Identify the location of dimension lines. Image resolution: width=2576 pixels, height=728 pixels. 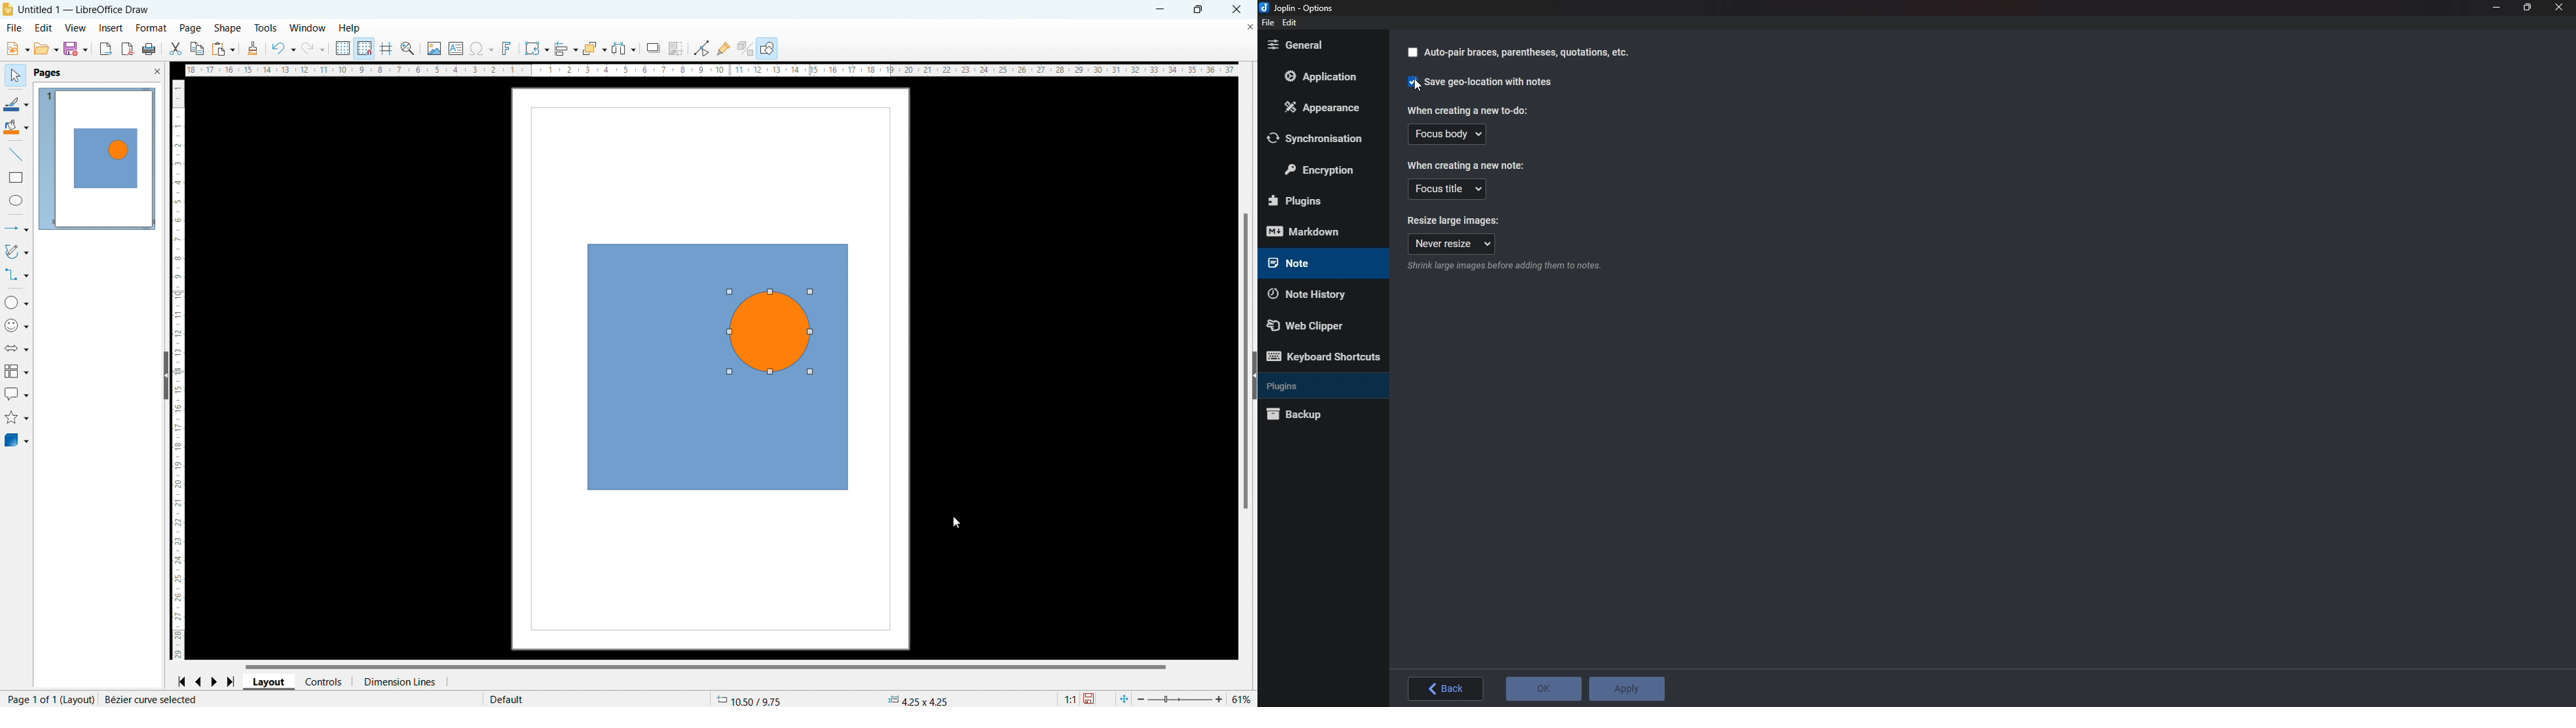
(398, 681).